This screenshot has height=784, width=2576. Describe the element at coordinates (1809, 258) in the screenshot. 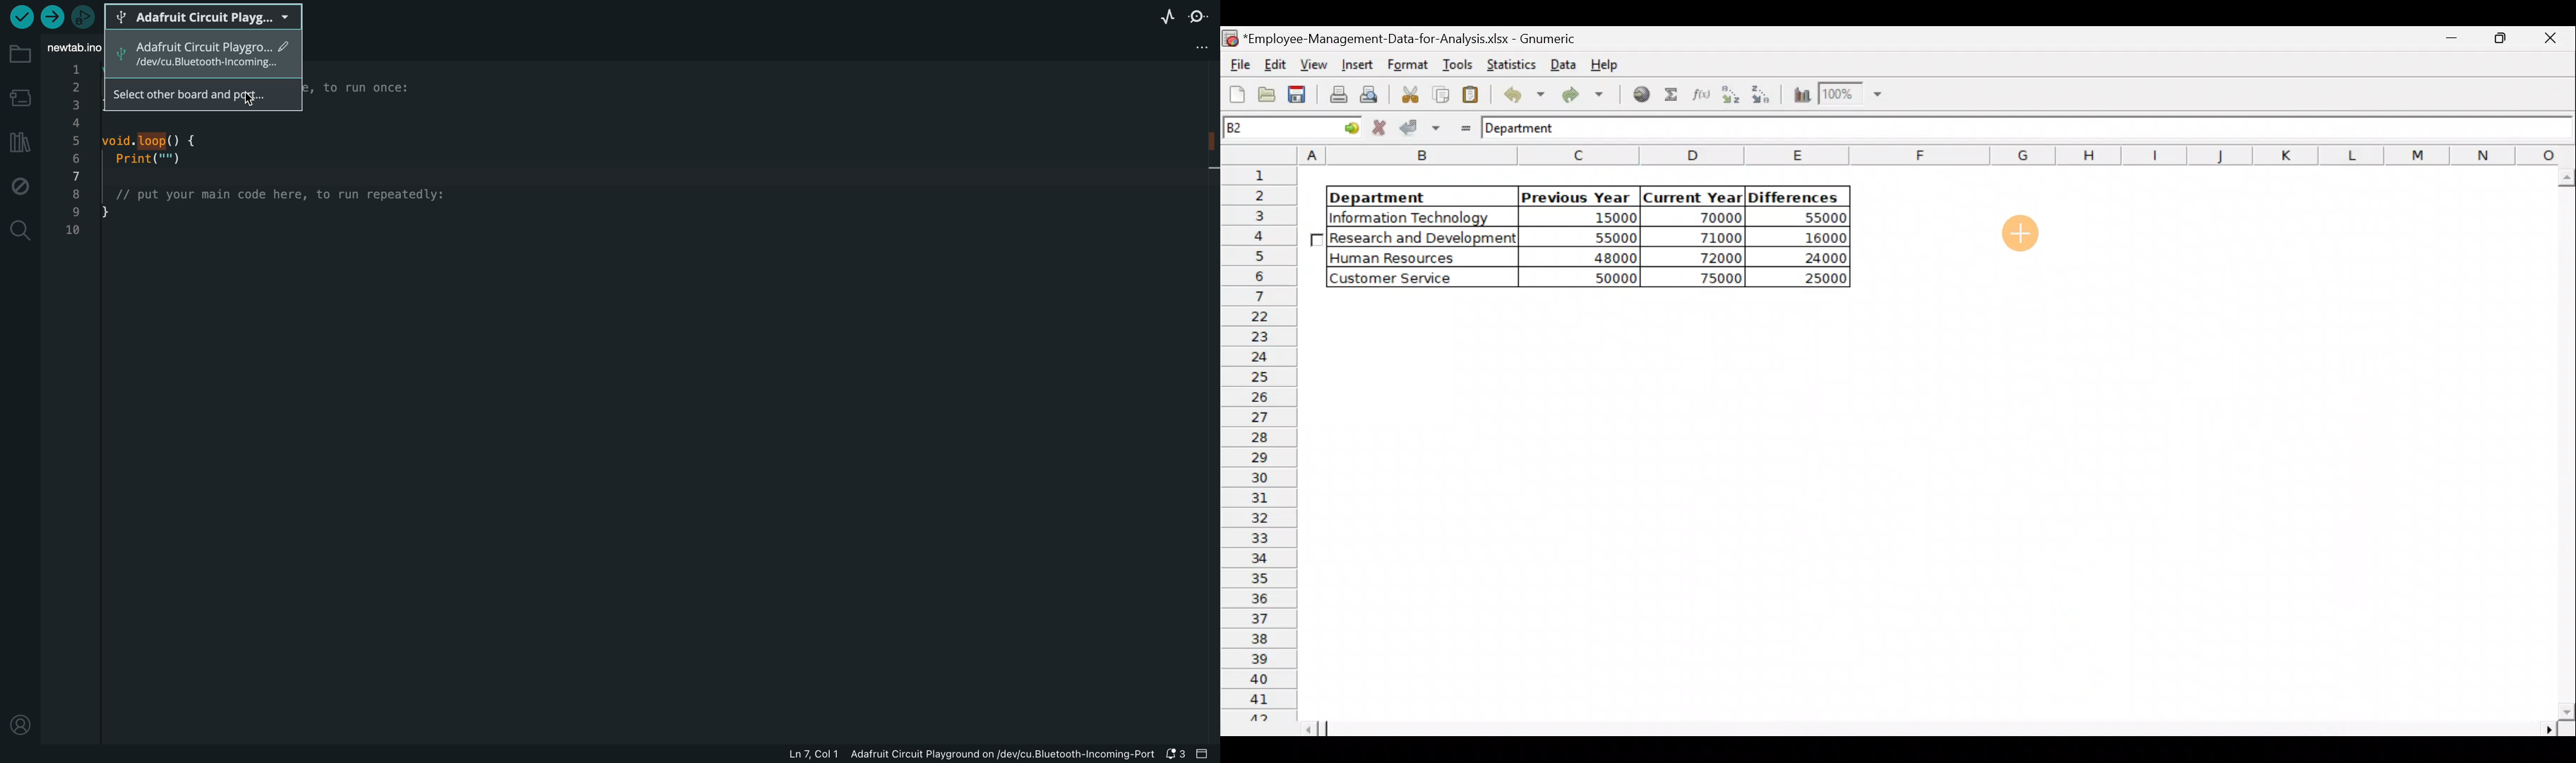

I see `24000` at that location.